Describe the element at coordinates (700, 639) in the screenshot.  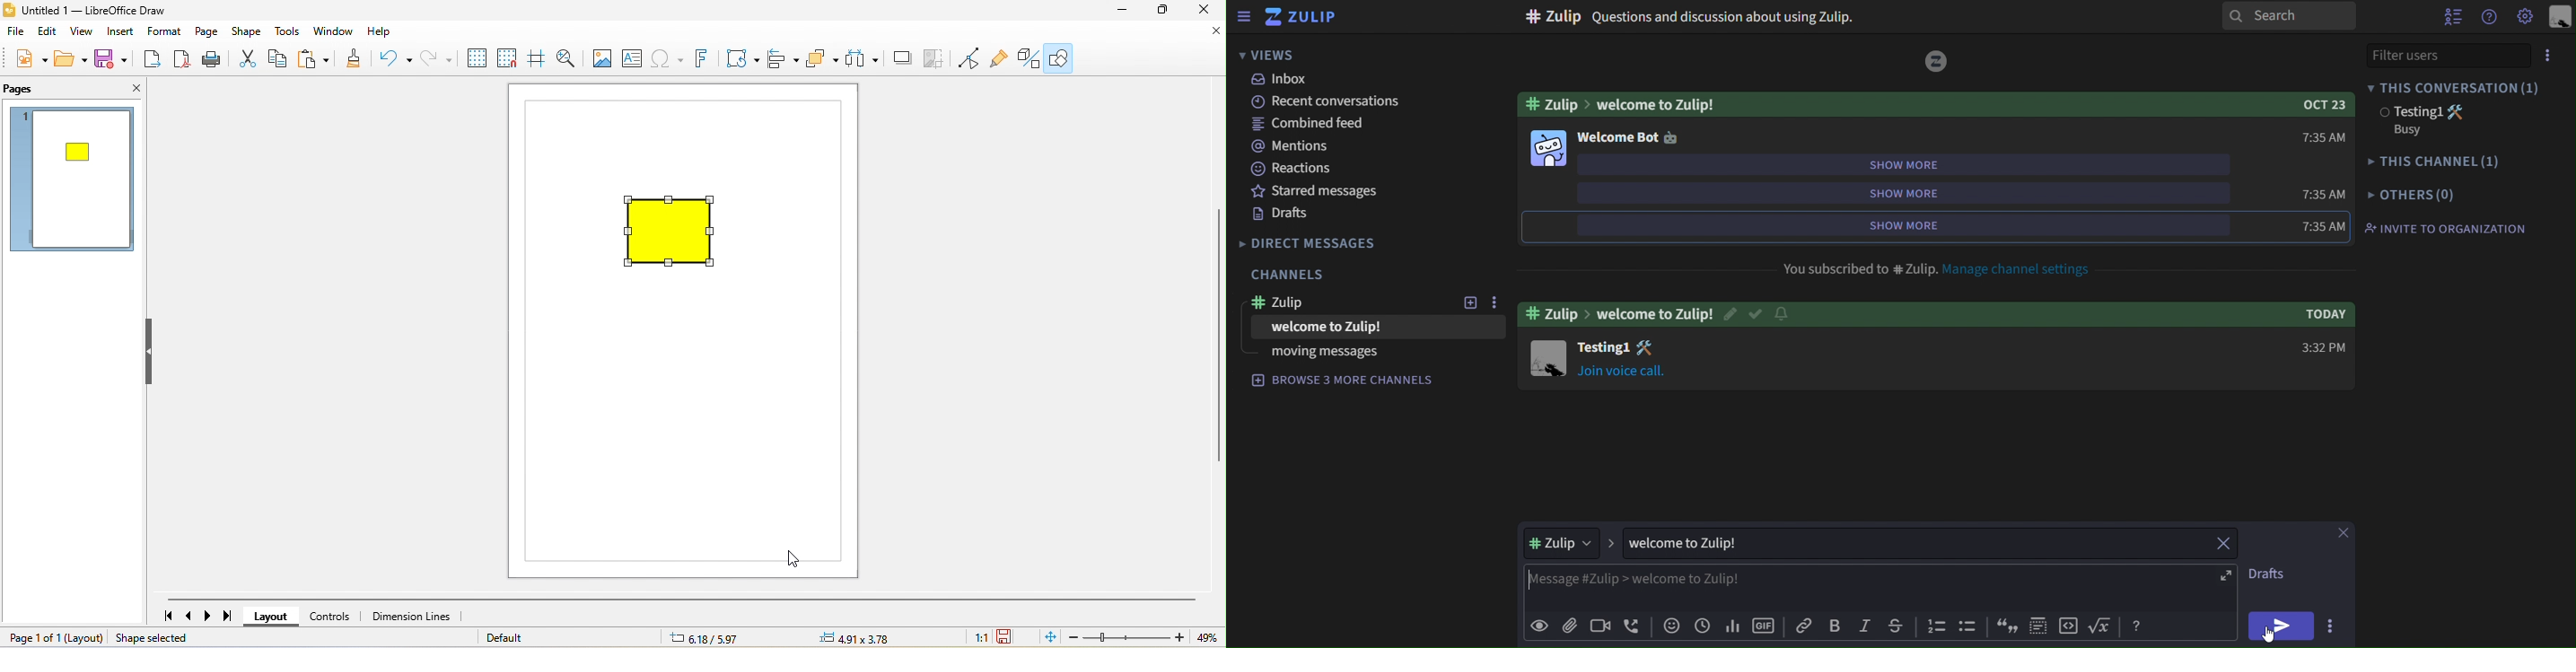
I see `6.18/5.97` at that location.